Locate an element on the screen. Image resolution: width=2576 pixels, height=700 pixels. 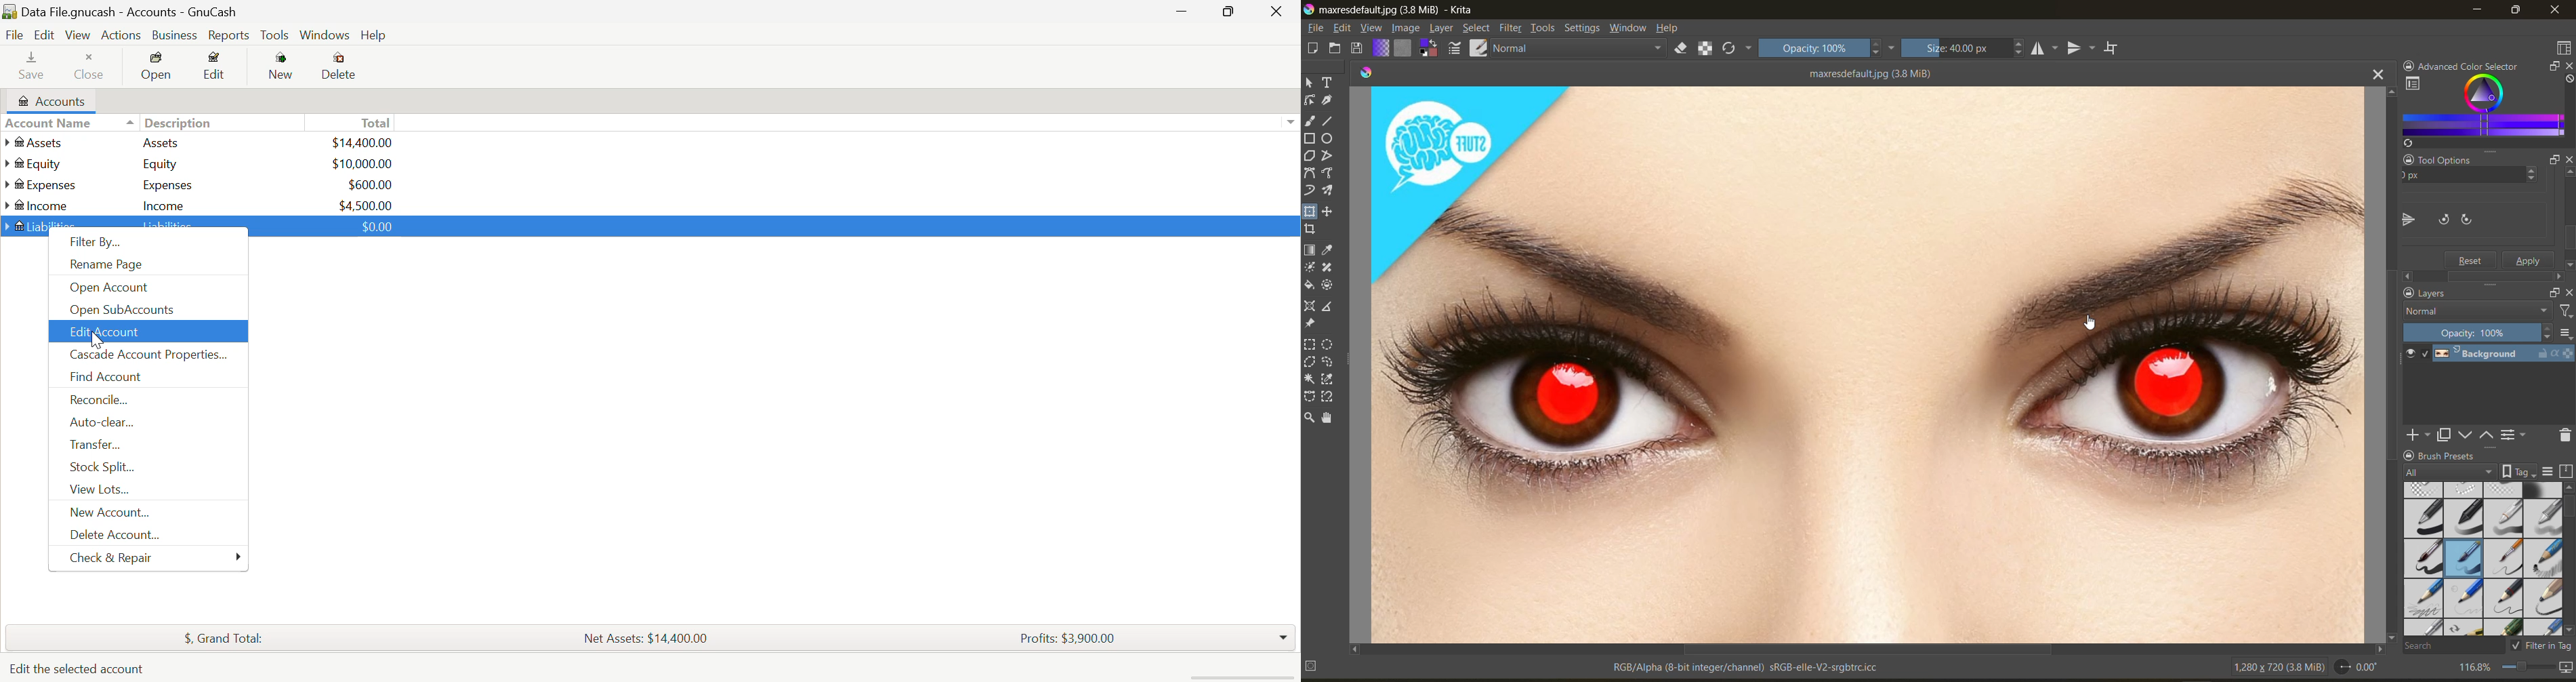
Reconcile is located at coordinates (148, 399).